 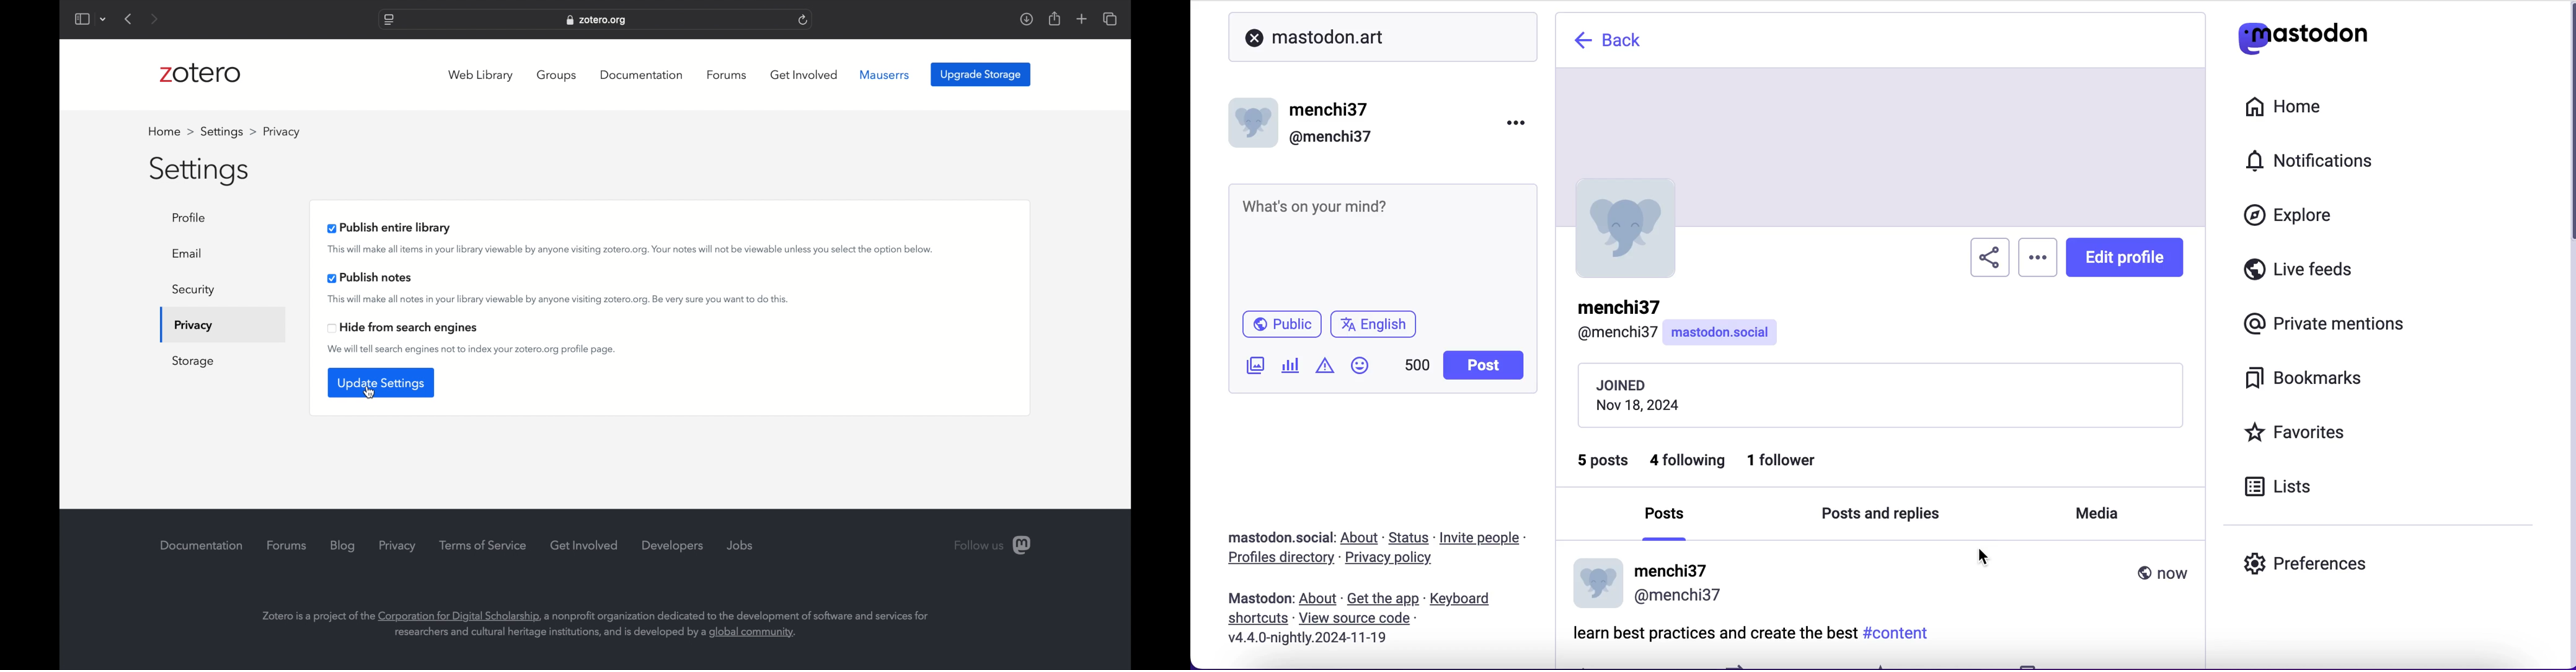 What do you see at coordinates (1291, 367) in the screenshot?
I see `add poll` at bounding box center [1291, 367].